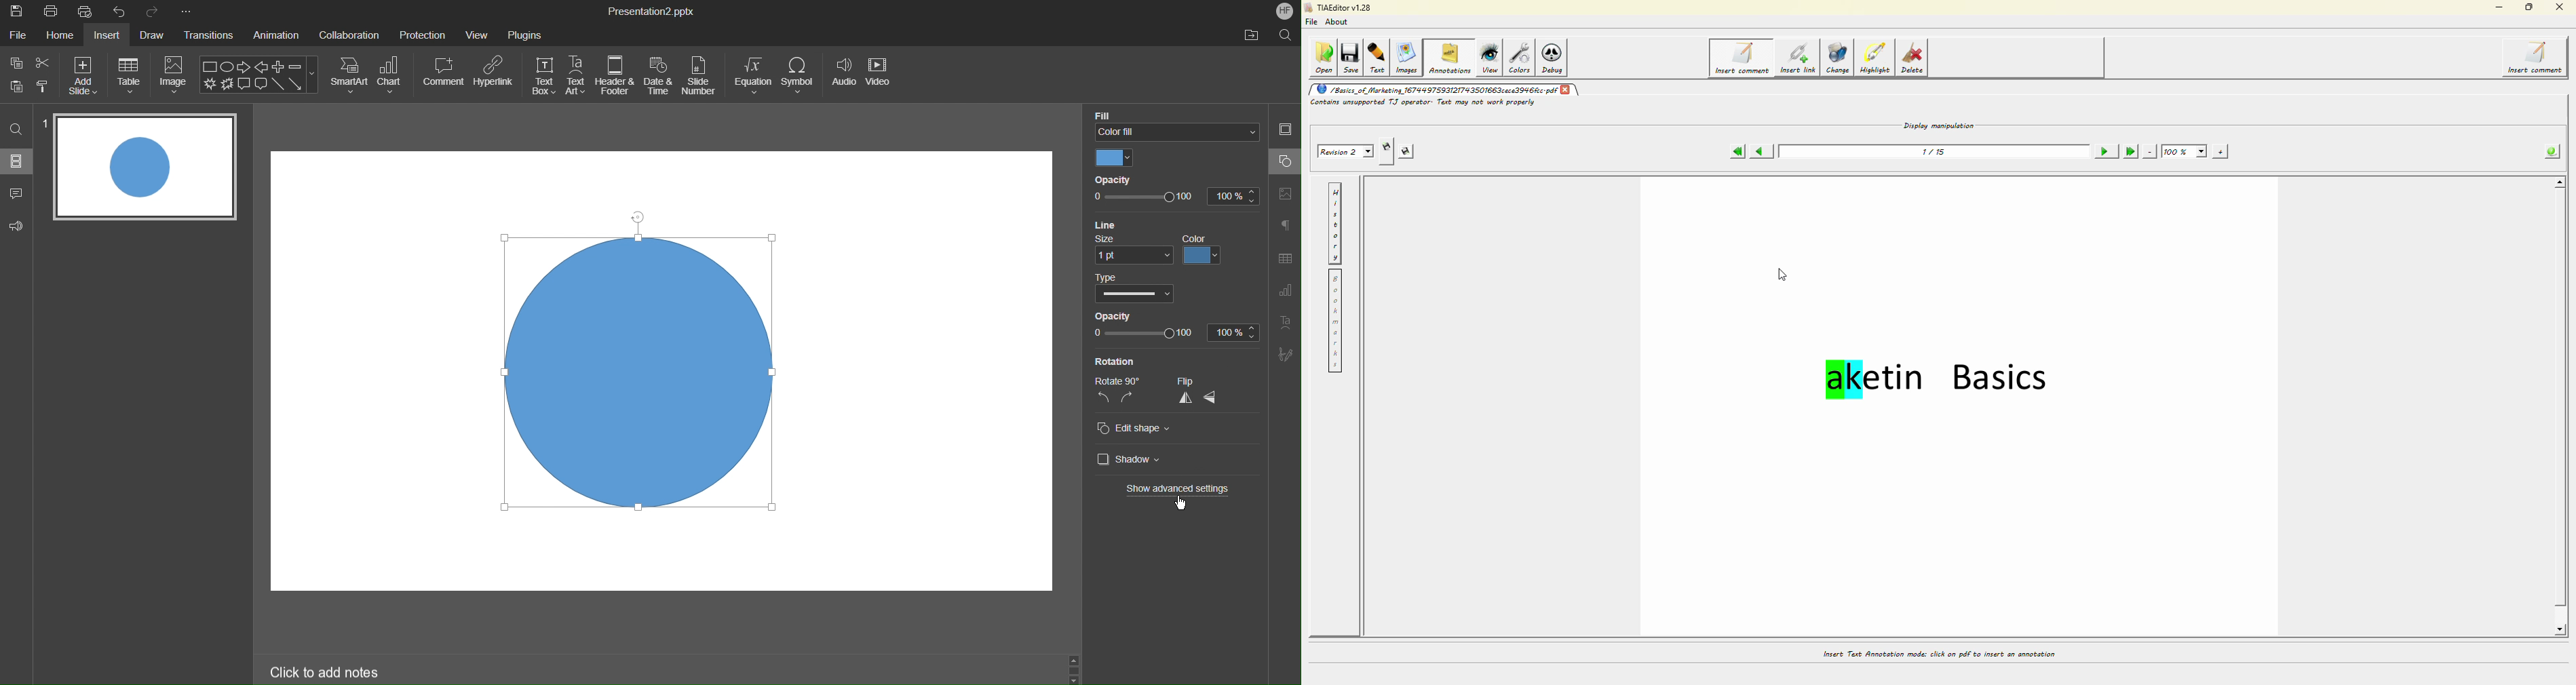  What do you see at coordinates (1409, 58) in the screenshot?
I see `images` at bounding box center [1409, 58].